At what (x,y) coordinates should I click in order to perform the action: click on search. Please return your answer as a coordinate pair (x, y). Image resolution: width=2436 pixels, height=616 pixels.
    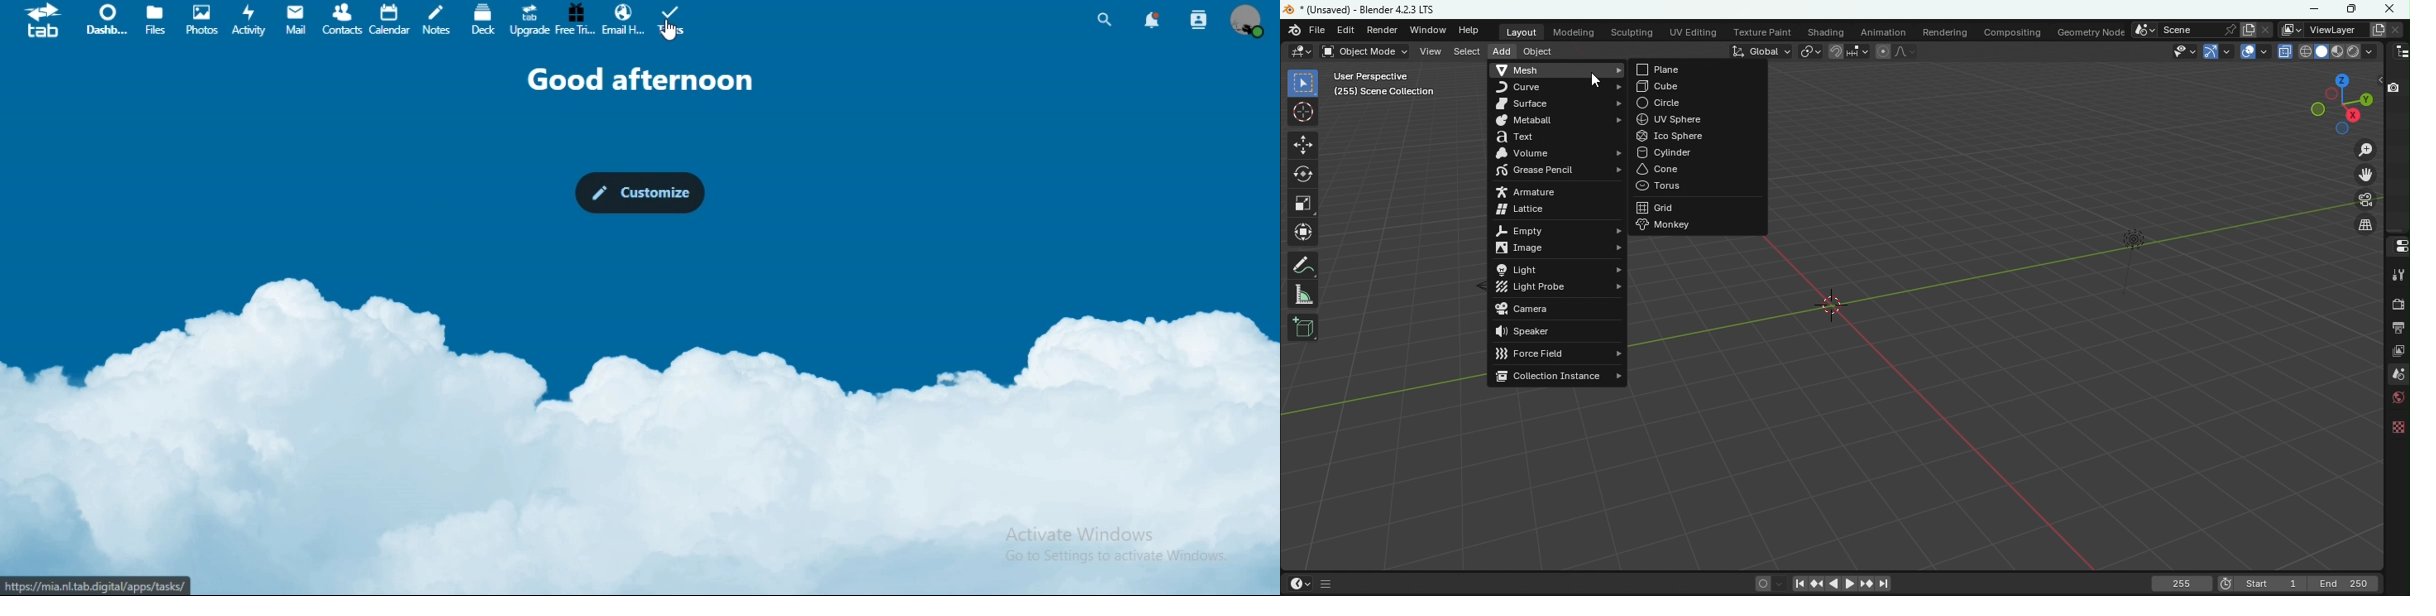
    Looking at the image, I should click on (1106, 20).